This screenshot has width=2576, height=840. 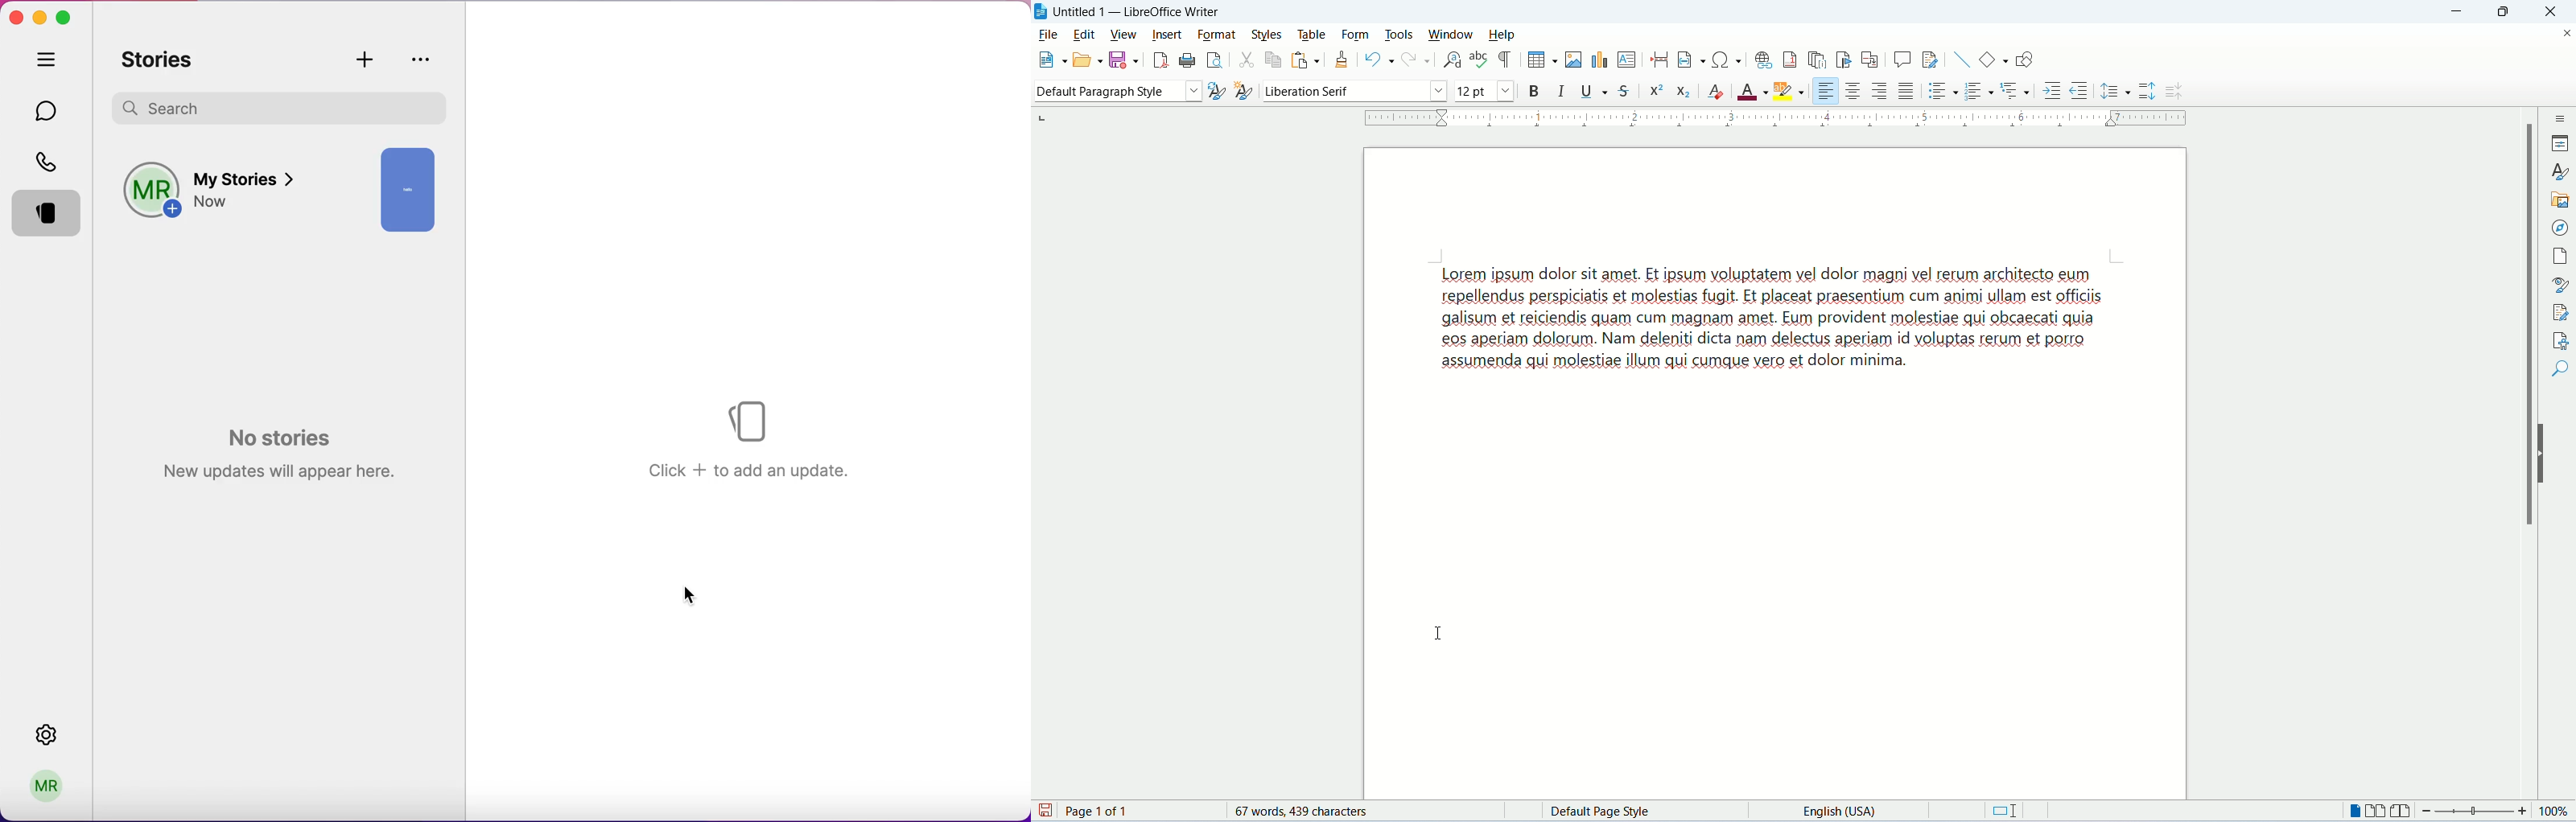 What do you see at coordinates (1937, 92) in the screenshot?
I see `unordered list` at bounding box center [1937, 92].